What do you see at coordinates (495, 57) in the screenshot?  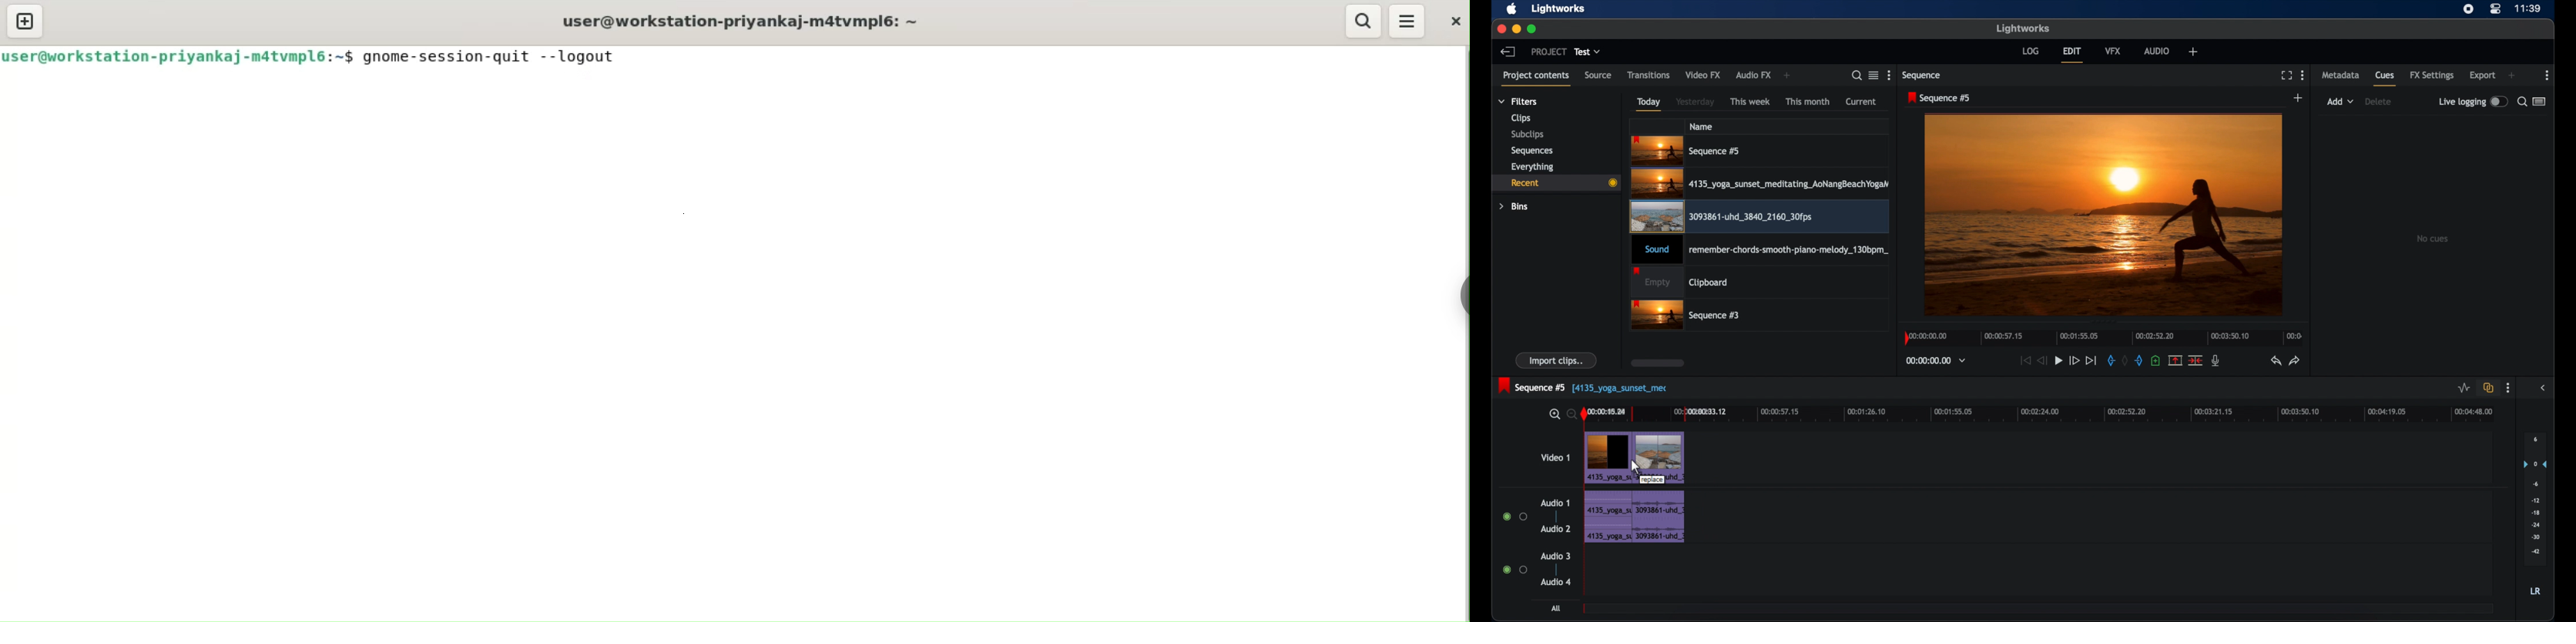 I see `command gnome-session-quit --logout` at bounding box center [495, 57].